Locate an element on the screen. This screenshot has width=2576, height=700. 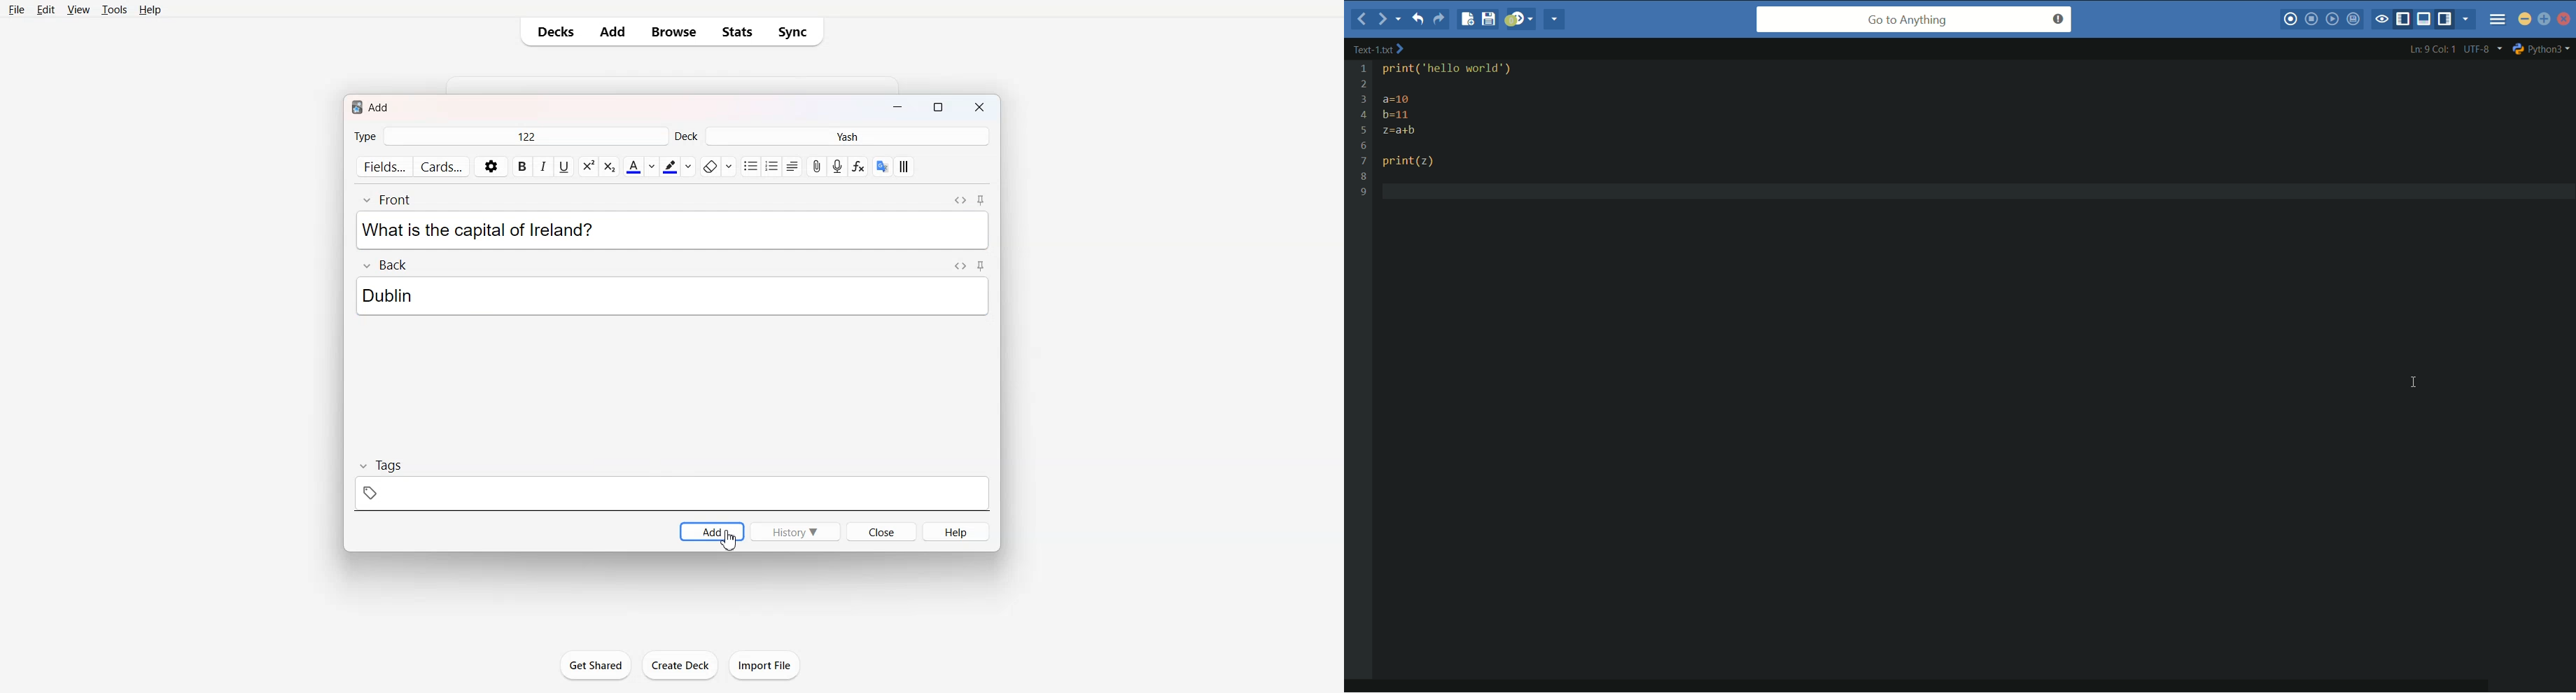
Record Audio is located at coordinates (837, 167).